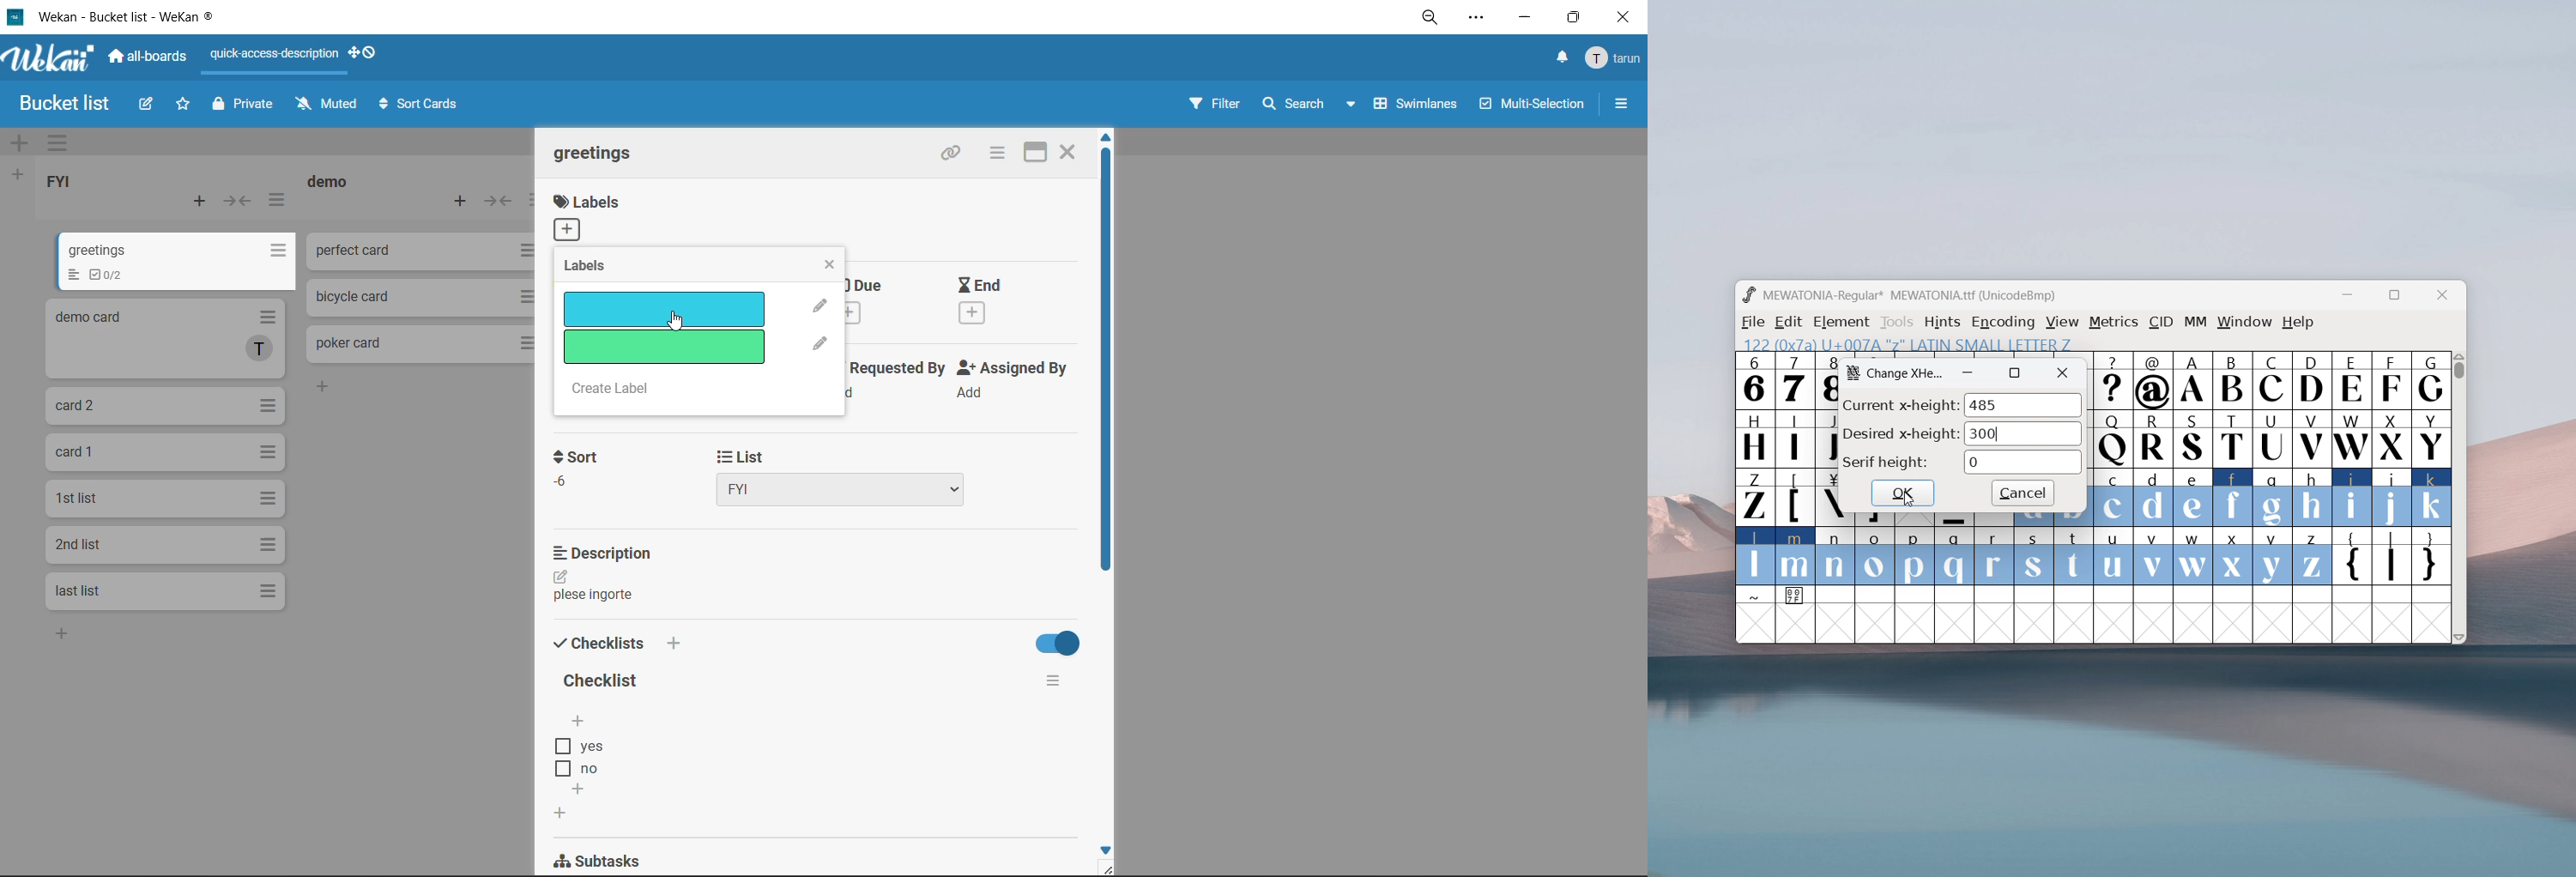  What do you see at coordinates (587, 767) in the screenshot?
I see `checklist option` at bounding box center [587, 767].